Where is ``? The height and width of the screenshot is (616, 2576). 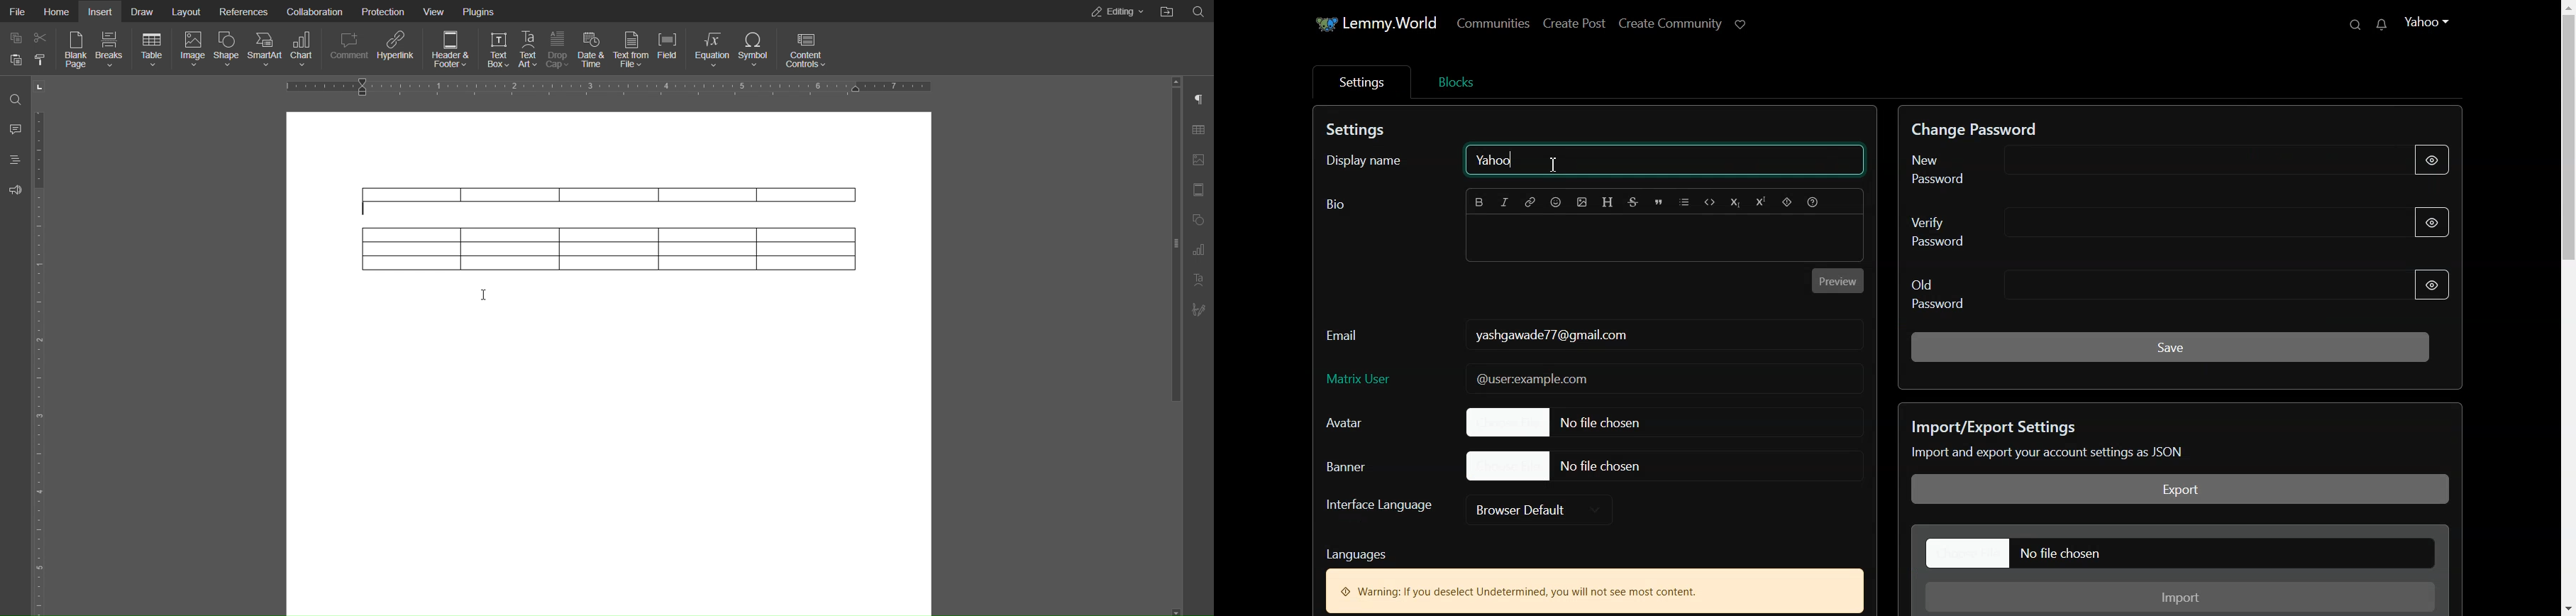  is located at coordinates (1496, 163).